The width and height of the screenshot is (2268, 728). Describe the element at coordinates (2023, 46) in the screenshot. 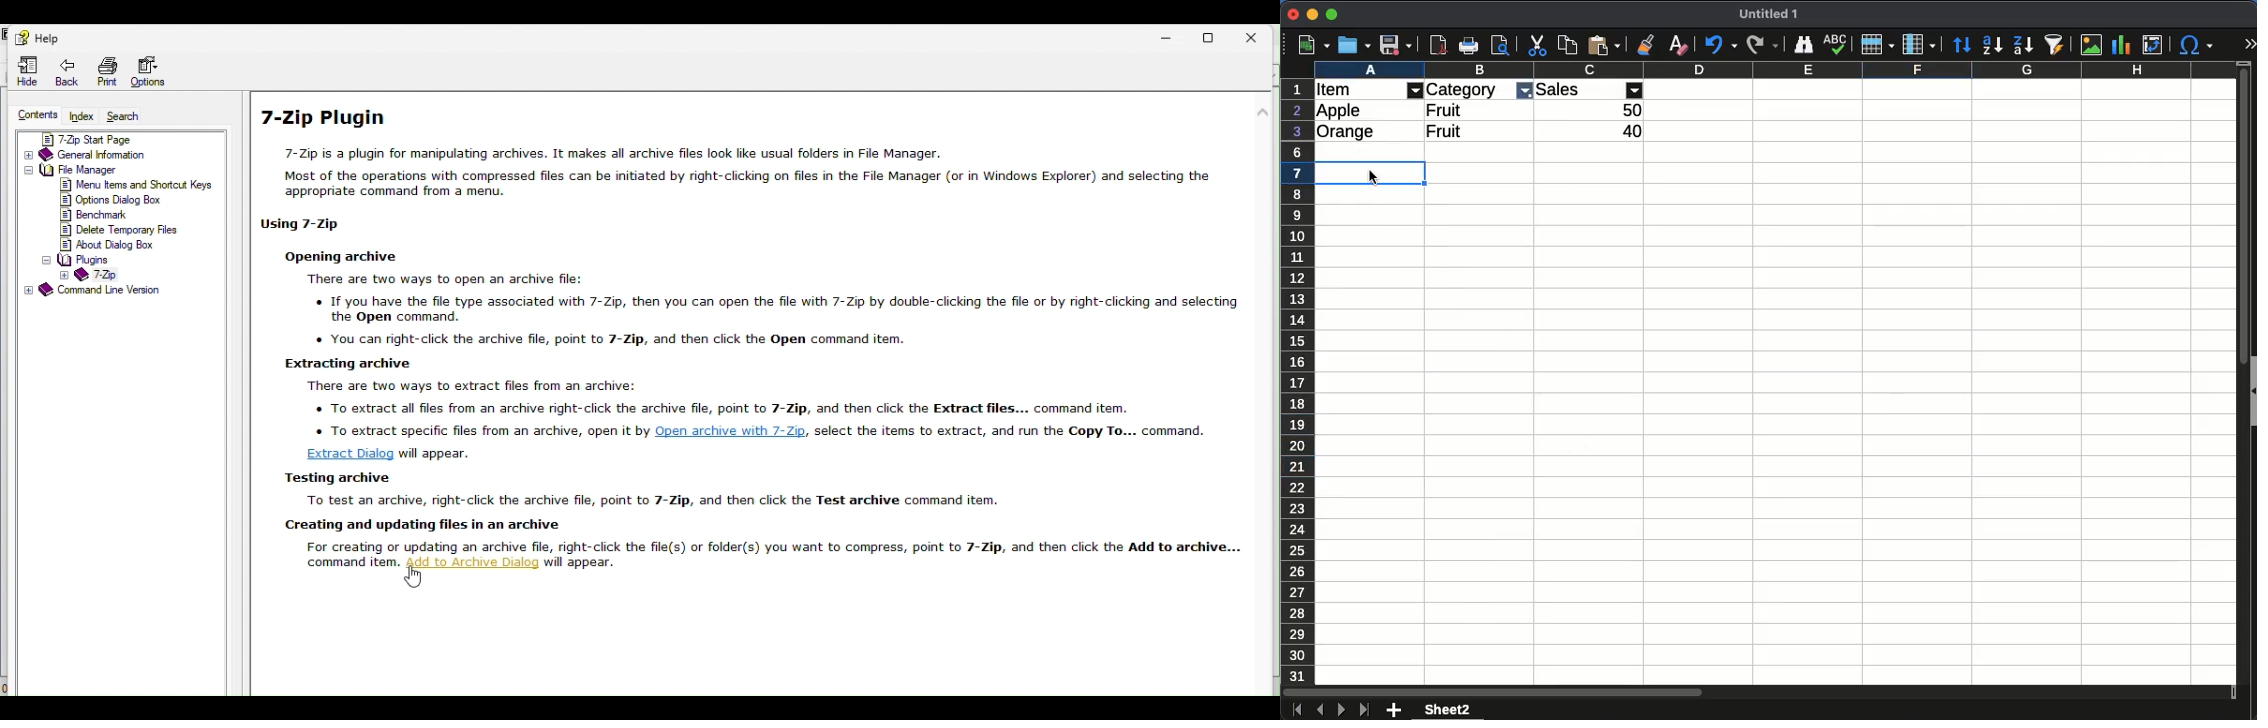

I see `descending` at that location.